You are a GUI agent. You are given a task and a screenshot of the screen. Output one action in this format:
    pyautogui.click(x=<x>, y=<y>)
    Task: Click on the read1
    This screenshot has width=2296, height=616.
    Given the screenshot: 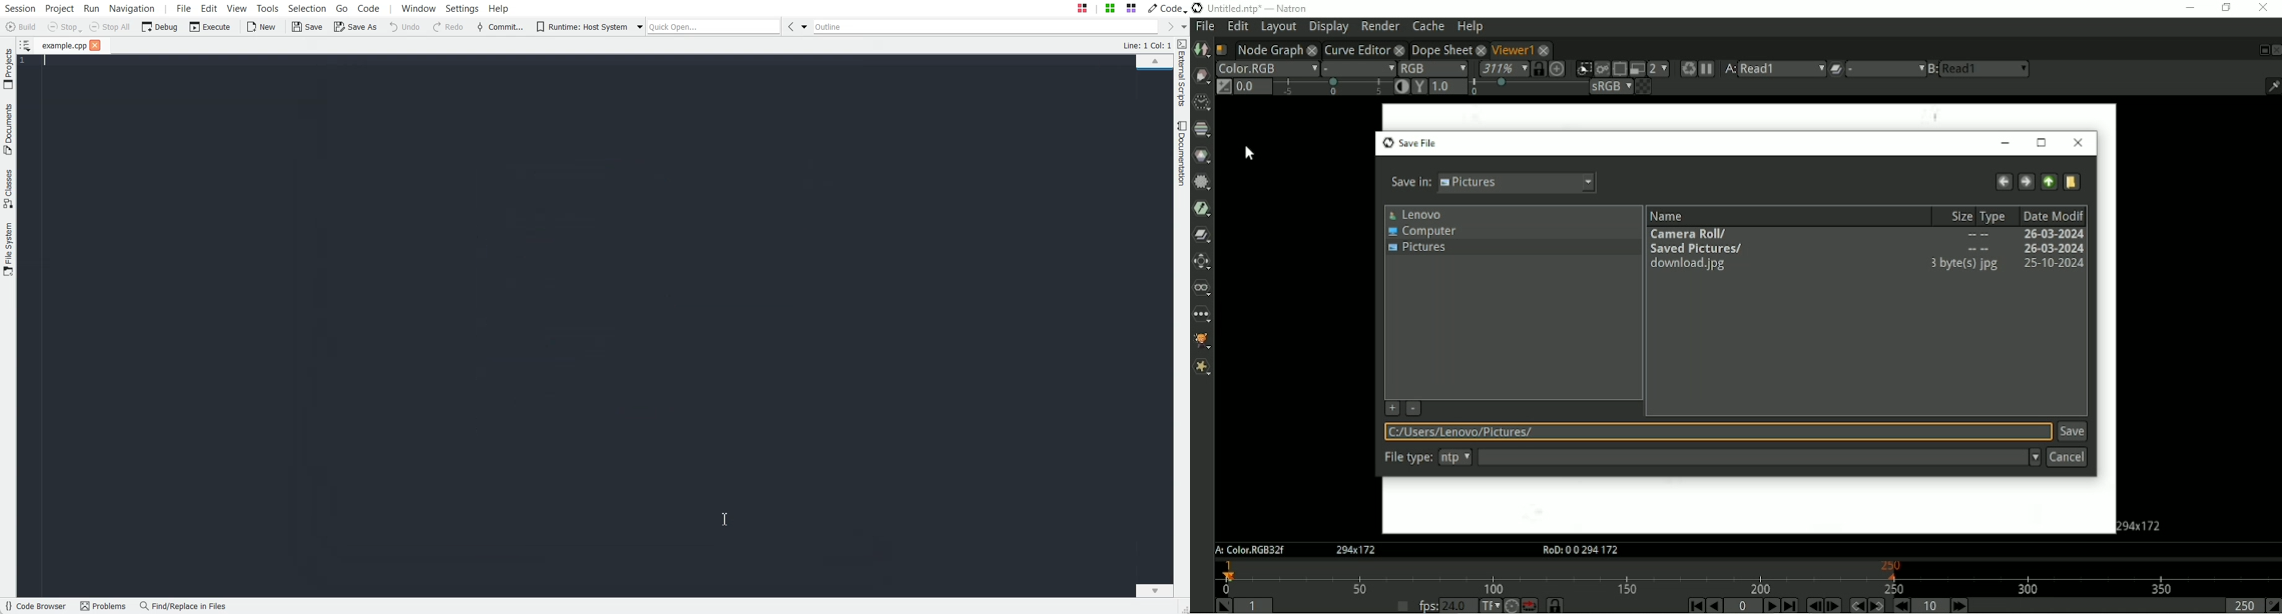 What is the action you would take?
    pyautogui.click(x=1782, y=69)
    